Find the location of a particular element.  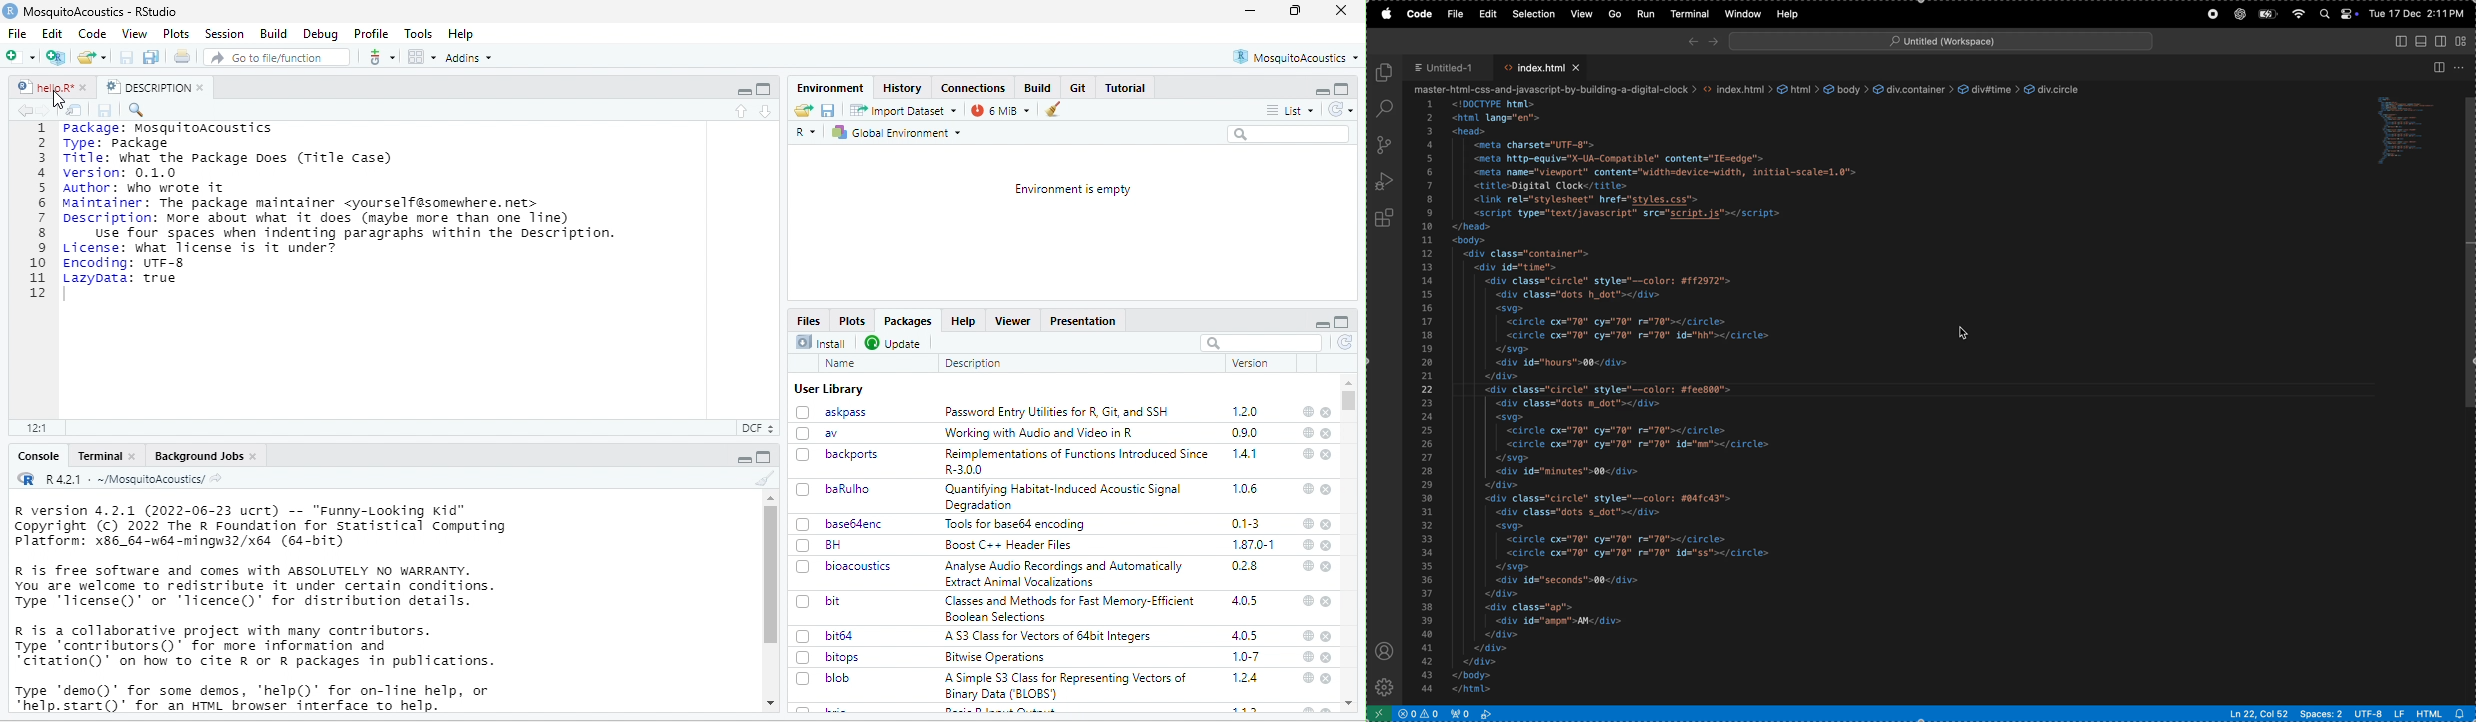

Plots is located at coordinates (855, 320).